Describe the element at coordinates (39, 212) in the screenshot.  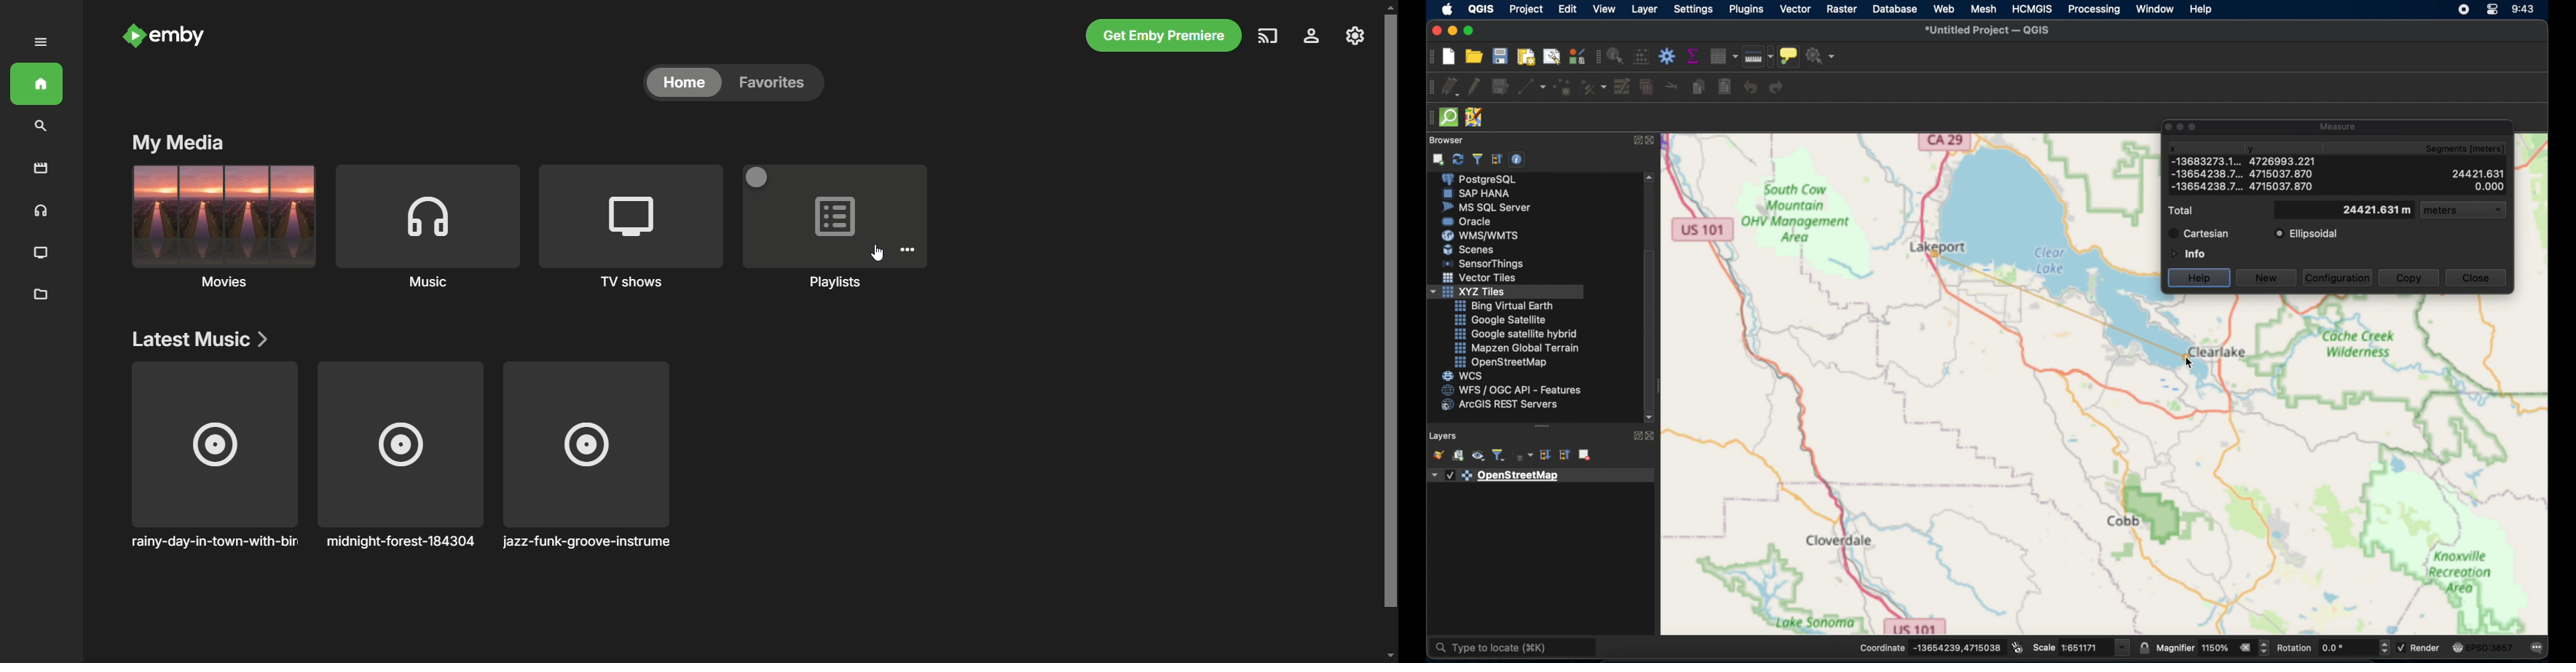
I see `music` at that location.